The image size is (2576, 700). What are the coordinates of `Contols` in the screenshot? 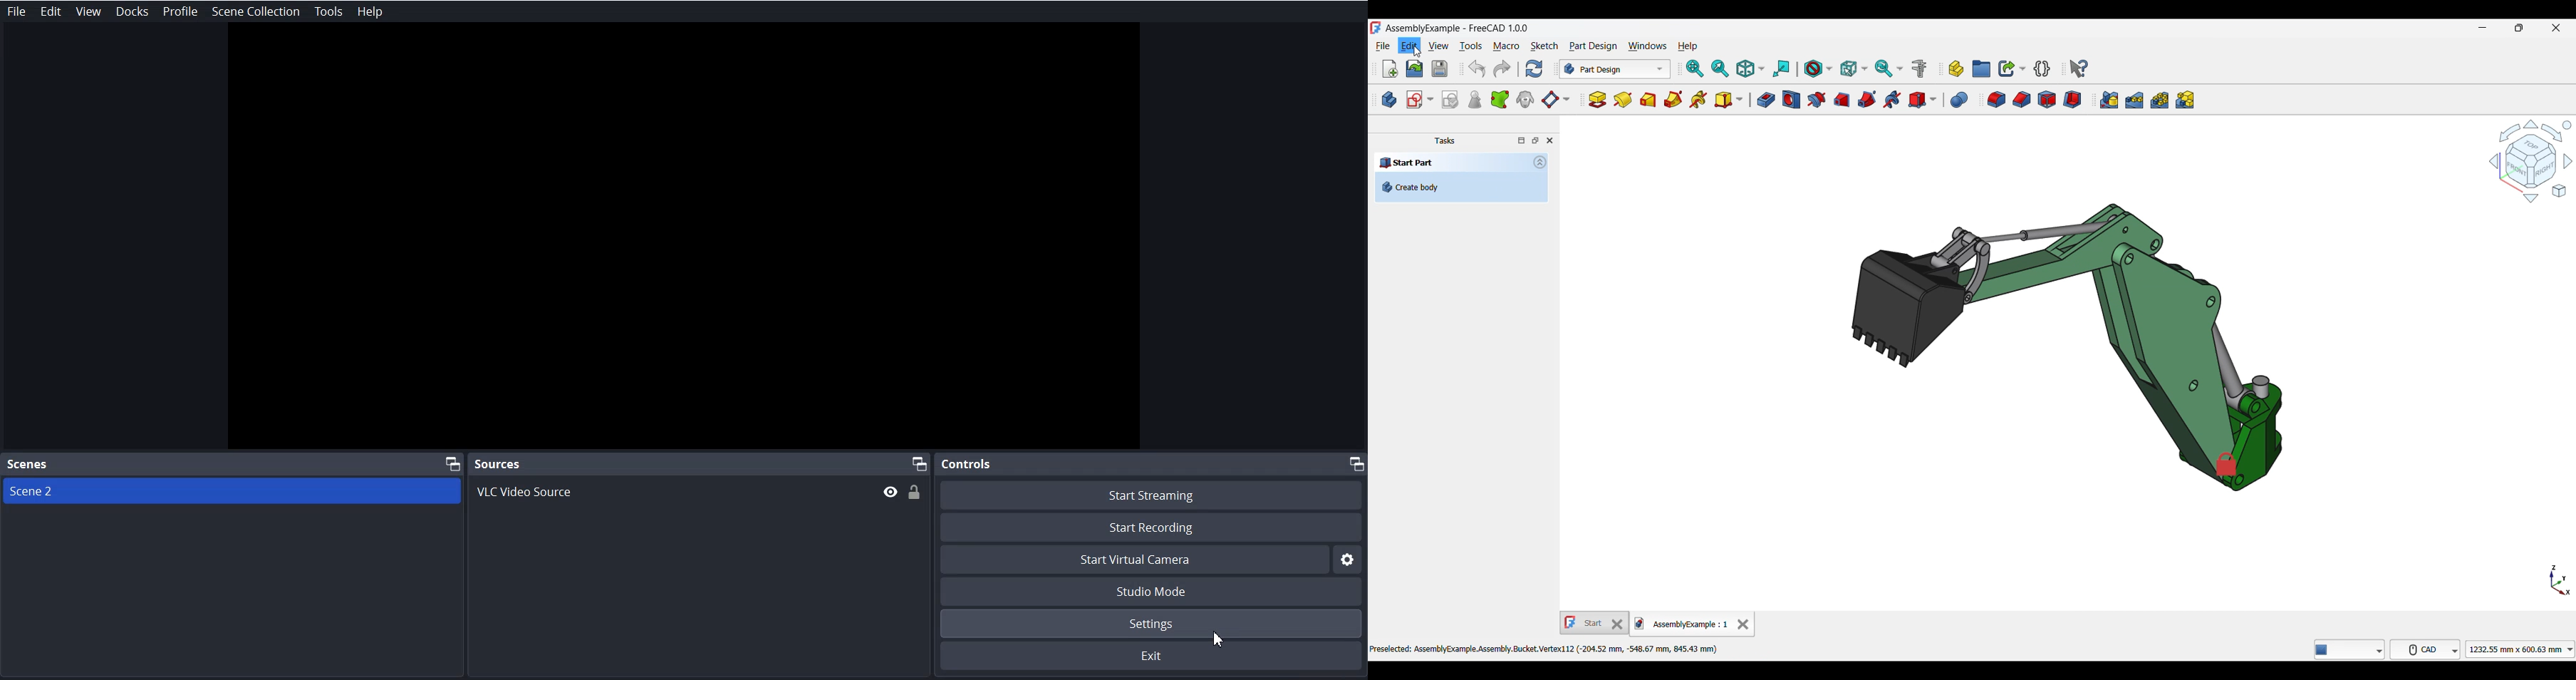 It's located at (967, 464).